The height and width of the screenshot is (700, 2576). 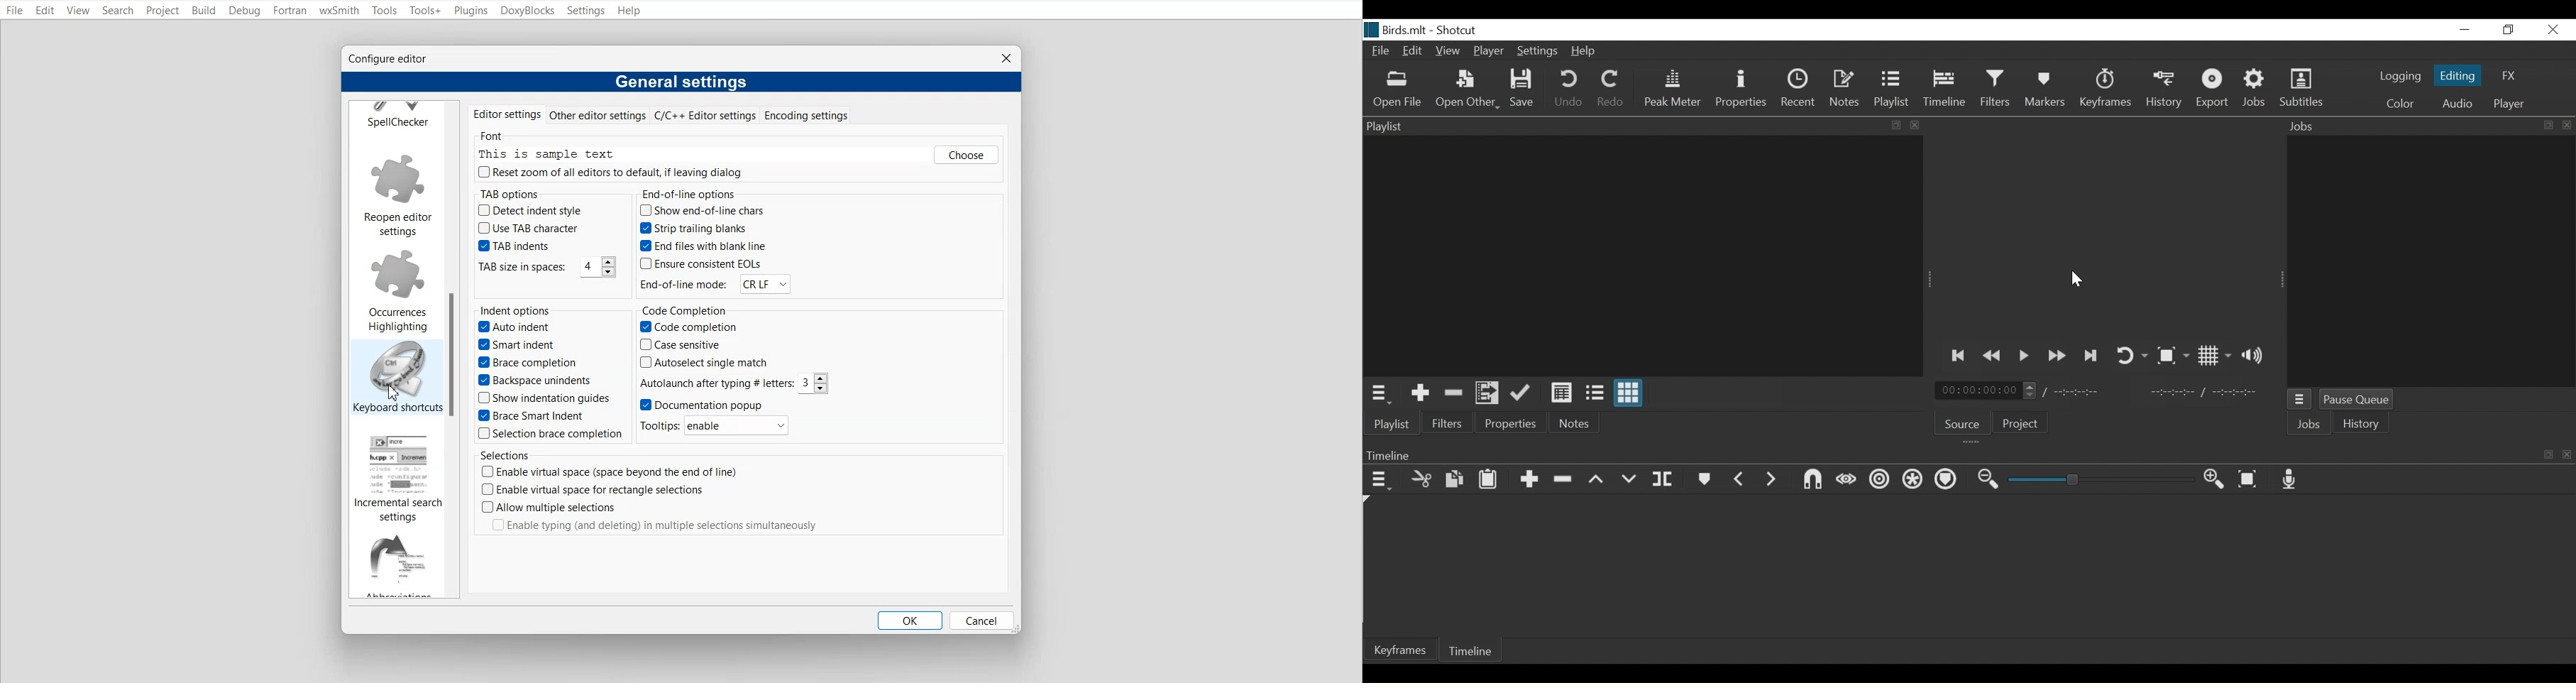 I want to click on Add the Source to the playlist, so click(x=1420, y=393).